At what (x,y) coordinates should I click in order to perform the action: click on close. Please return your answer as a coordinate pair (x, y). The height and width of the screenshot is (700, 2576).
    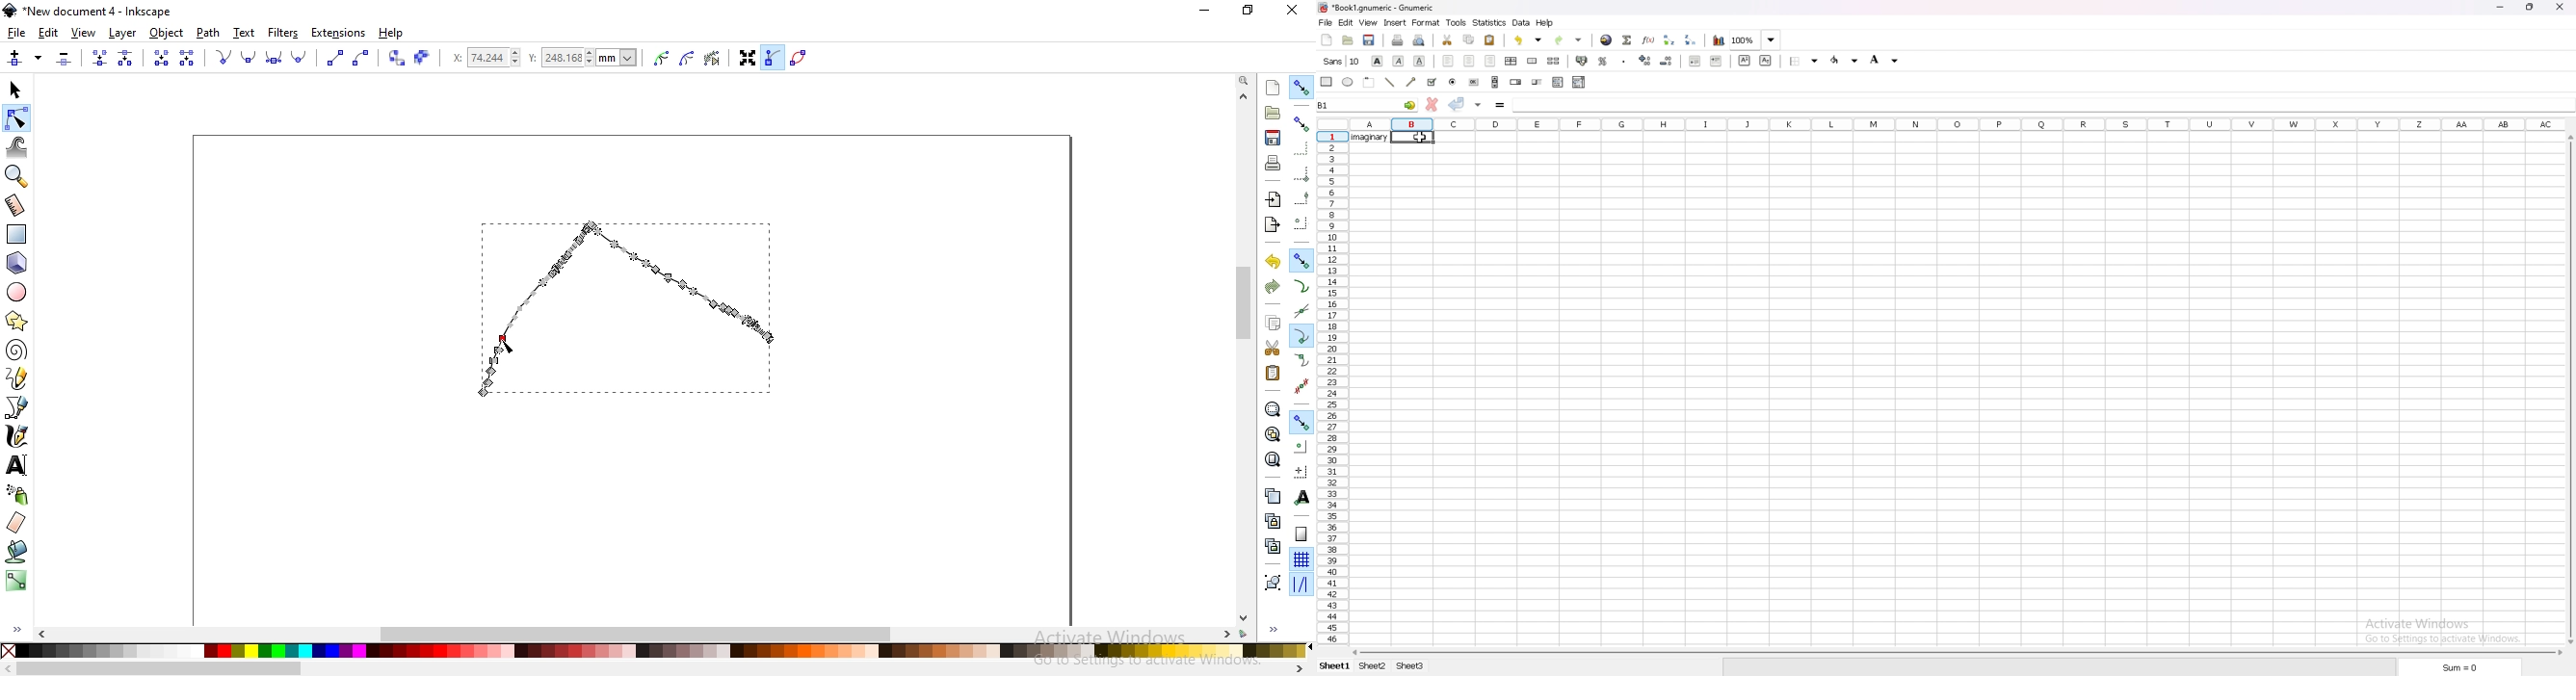
    Looking at the image, I should click on (1291, 11).